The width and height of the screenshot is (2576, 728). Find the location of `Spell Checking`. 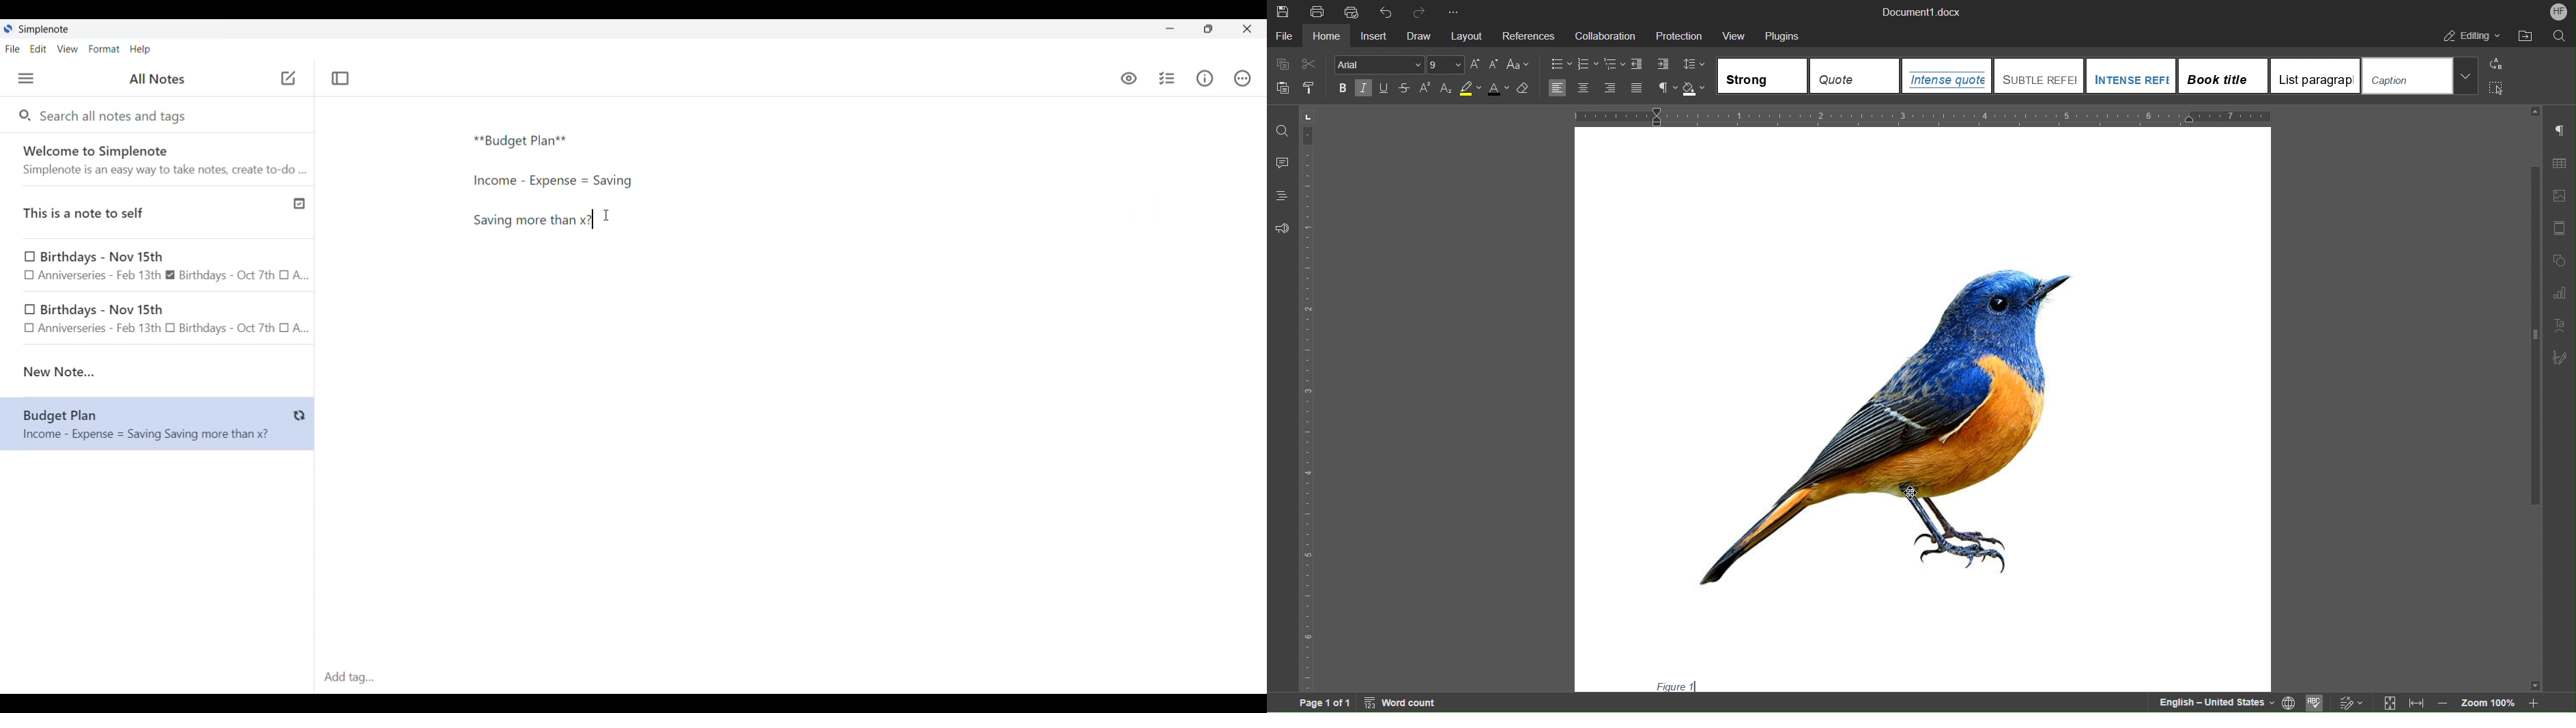

Spell Checking is located at coordinates (2317, 701).